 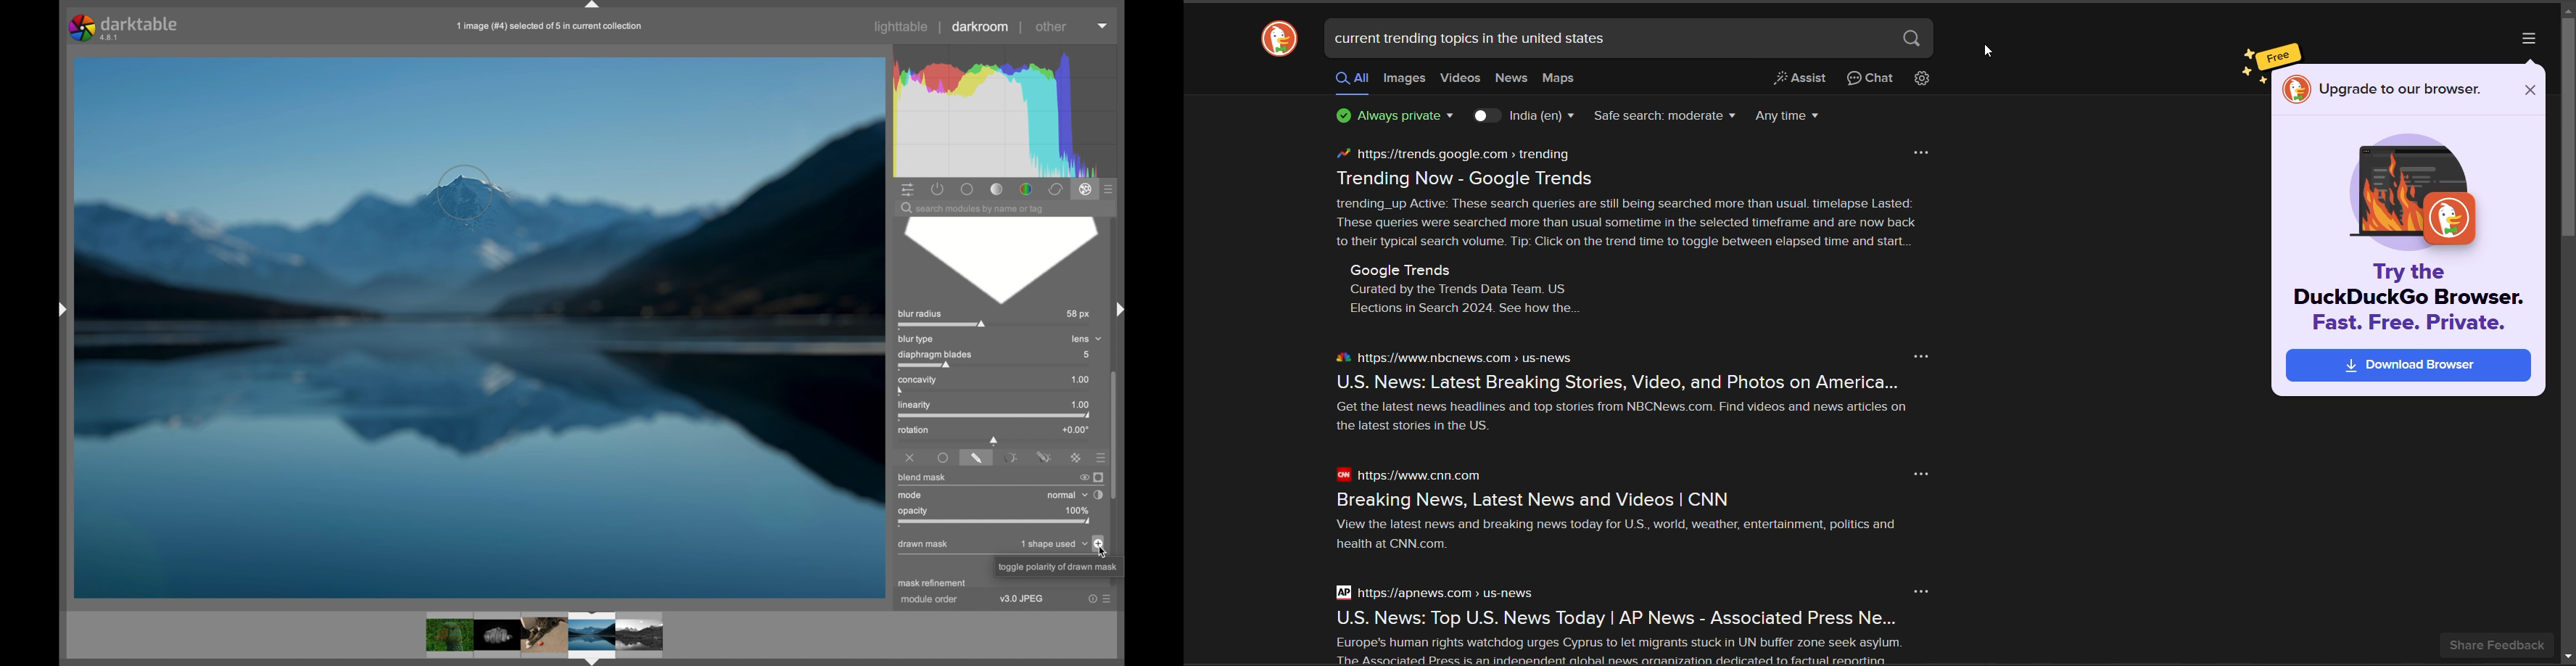 What do you see at coordinates (915, 384) in the screenshot?
I see `concavity` at bounding box center [915, 384].